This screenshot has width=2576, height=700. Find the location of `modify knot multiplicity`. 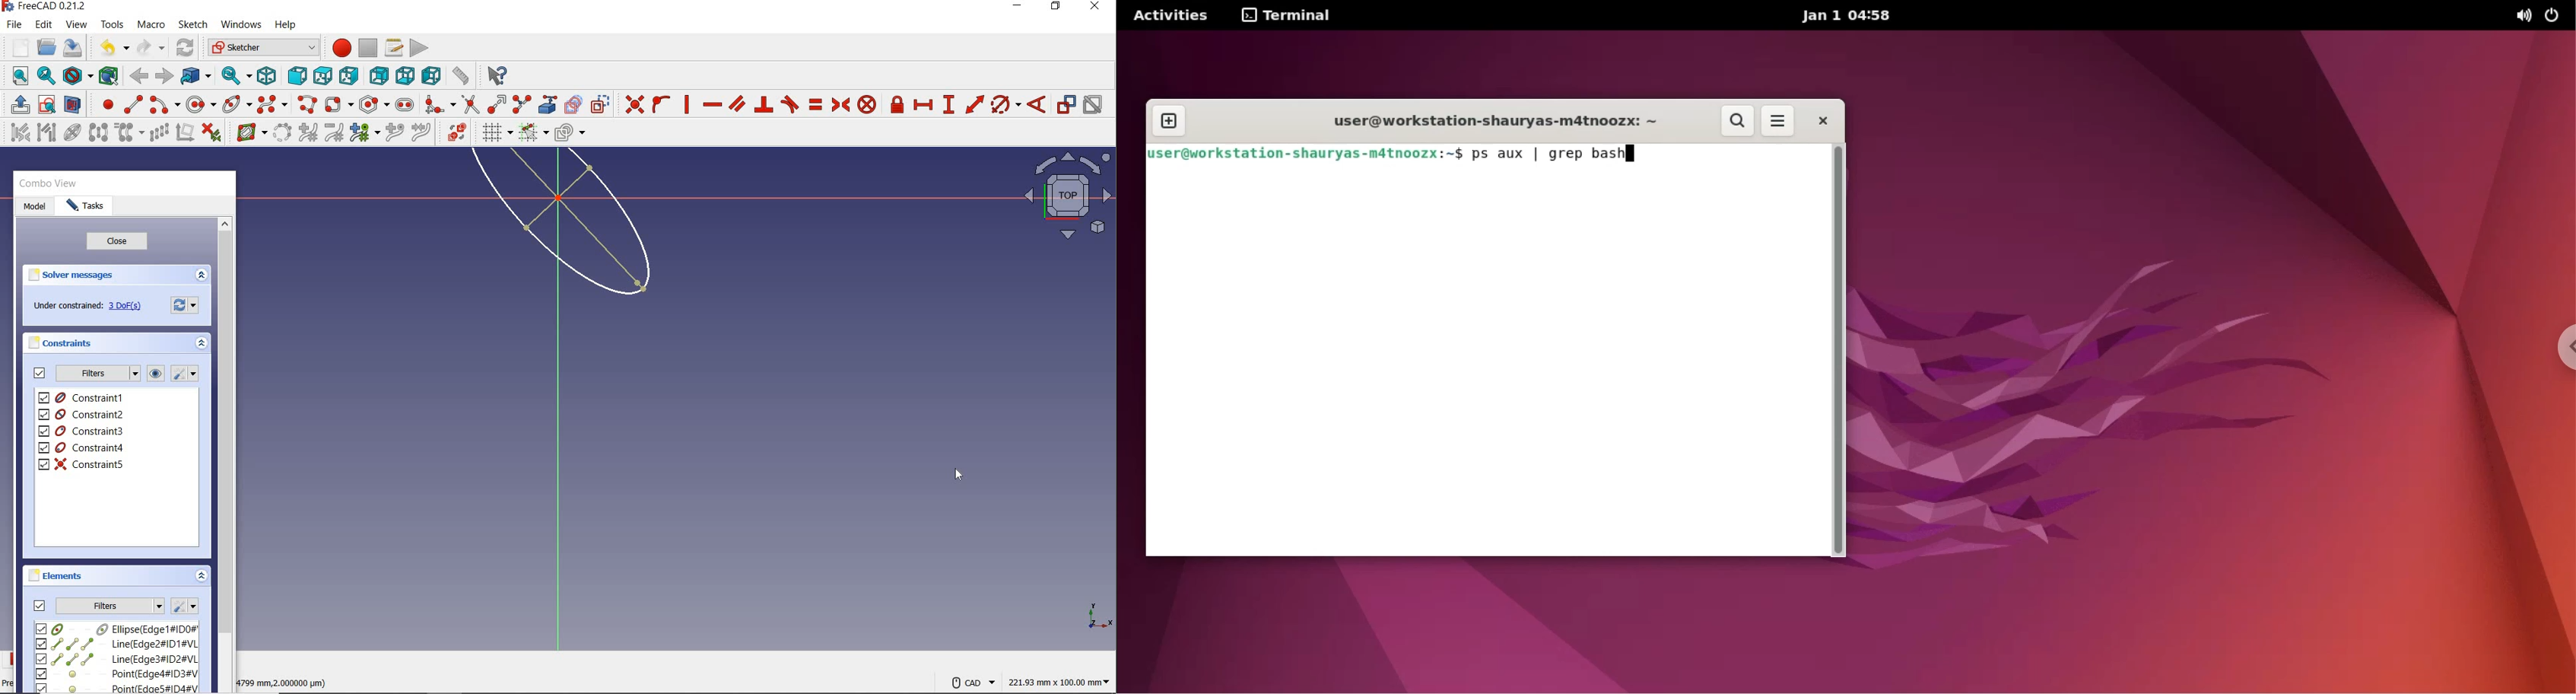

modify knot multiplicity is located at coordinates (364, 132).